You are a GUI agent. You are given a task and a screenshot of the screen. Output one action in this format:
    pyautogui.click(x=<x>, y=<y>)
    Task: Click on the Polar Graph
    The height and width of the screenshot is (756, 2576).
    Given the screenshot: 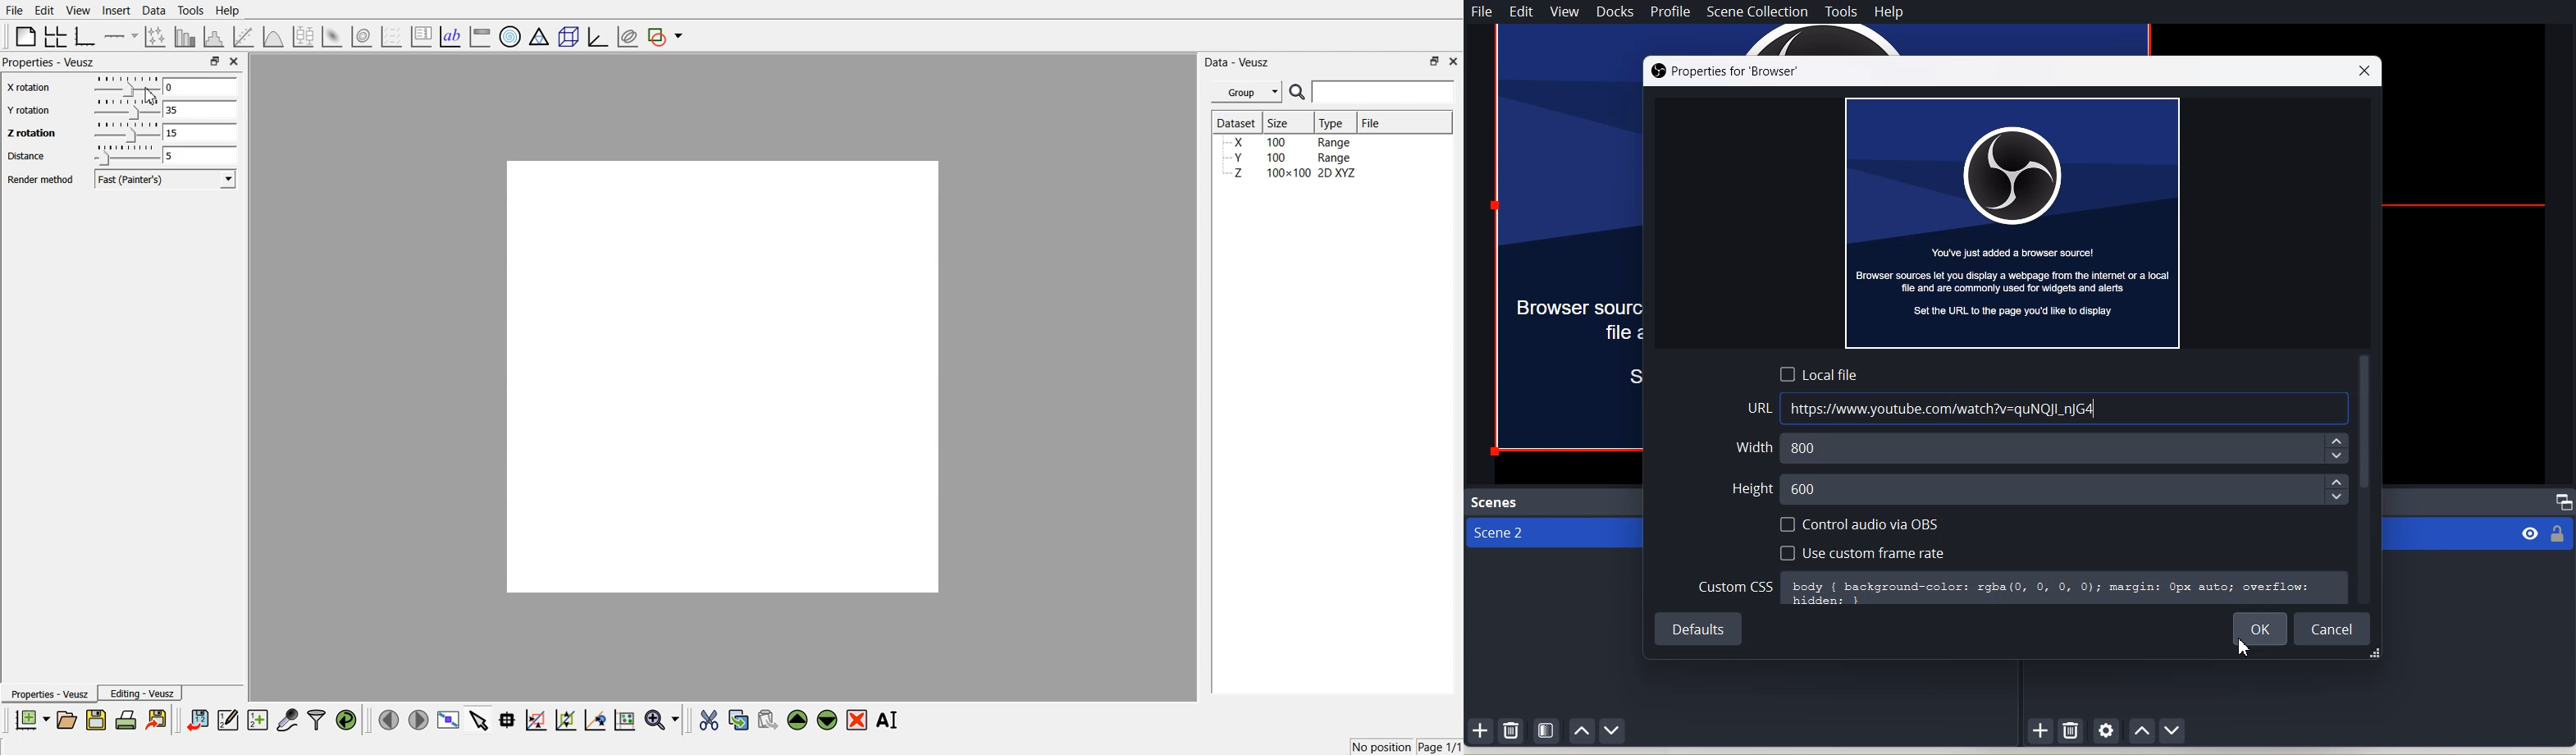 What is the action you would take?
    pyautogui.click(x=510, y=37)
    